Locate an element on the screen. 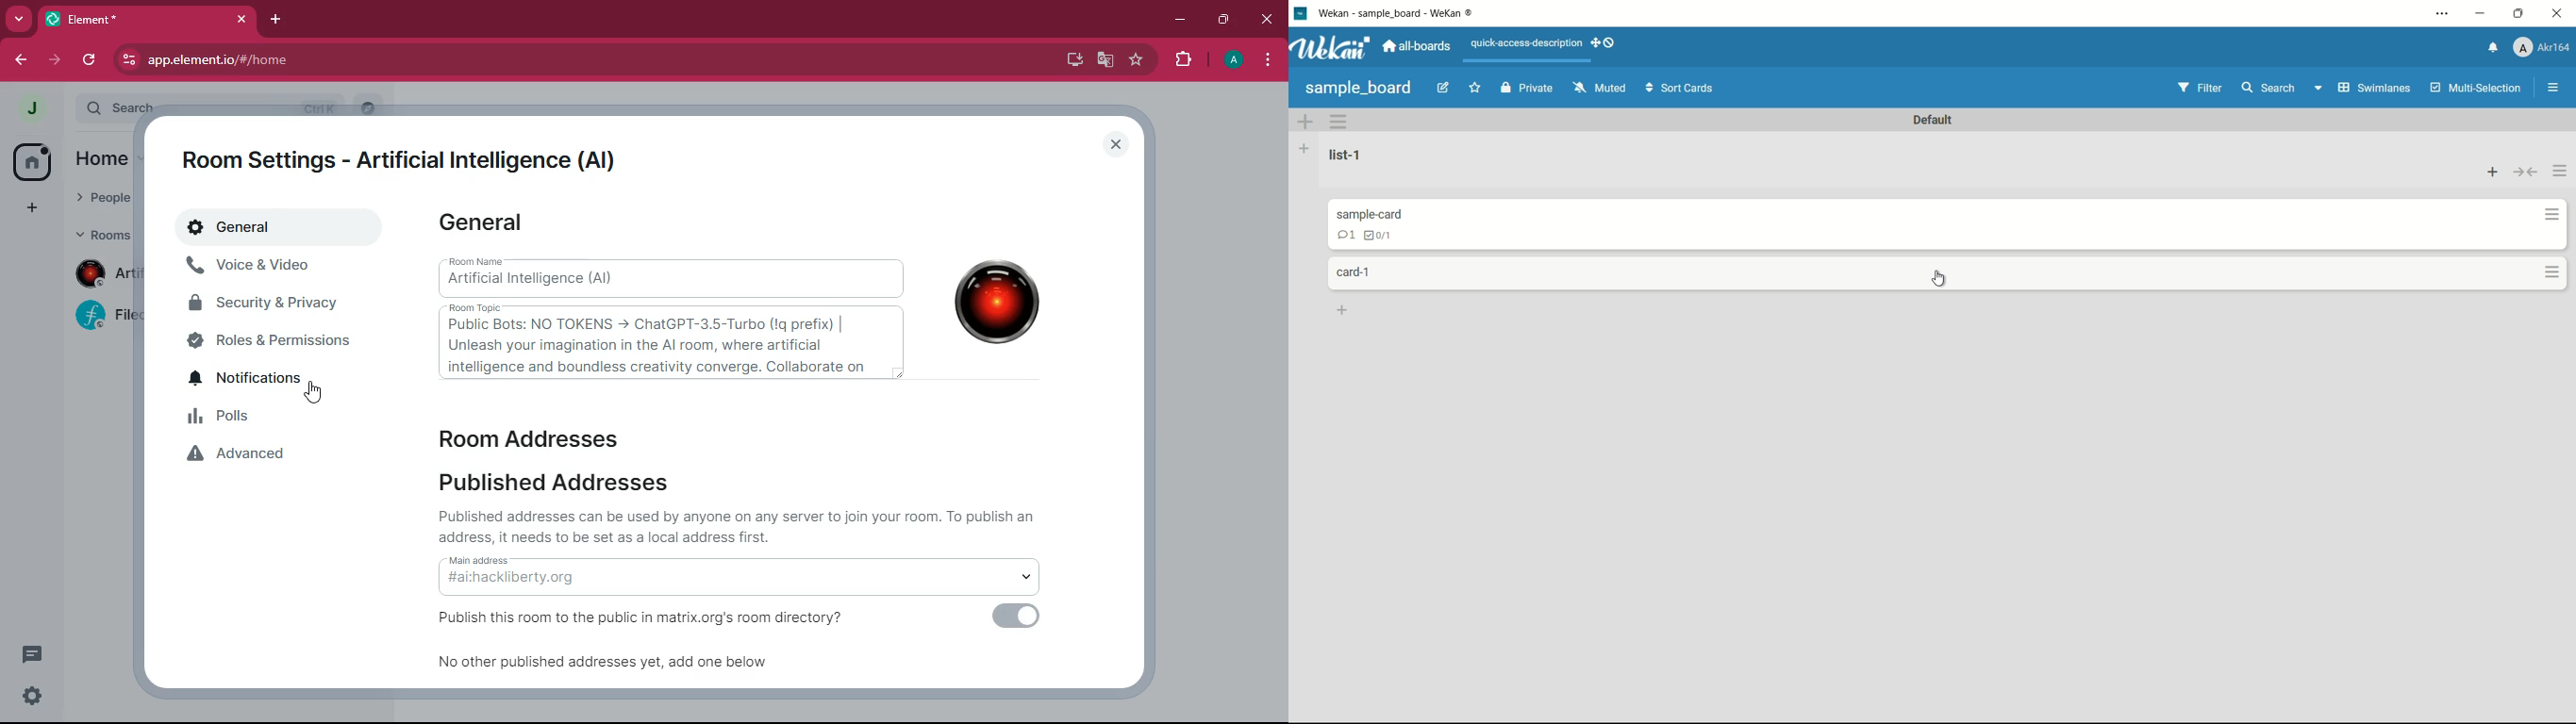  extensions is located at coordinates (1184, 59).